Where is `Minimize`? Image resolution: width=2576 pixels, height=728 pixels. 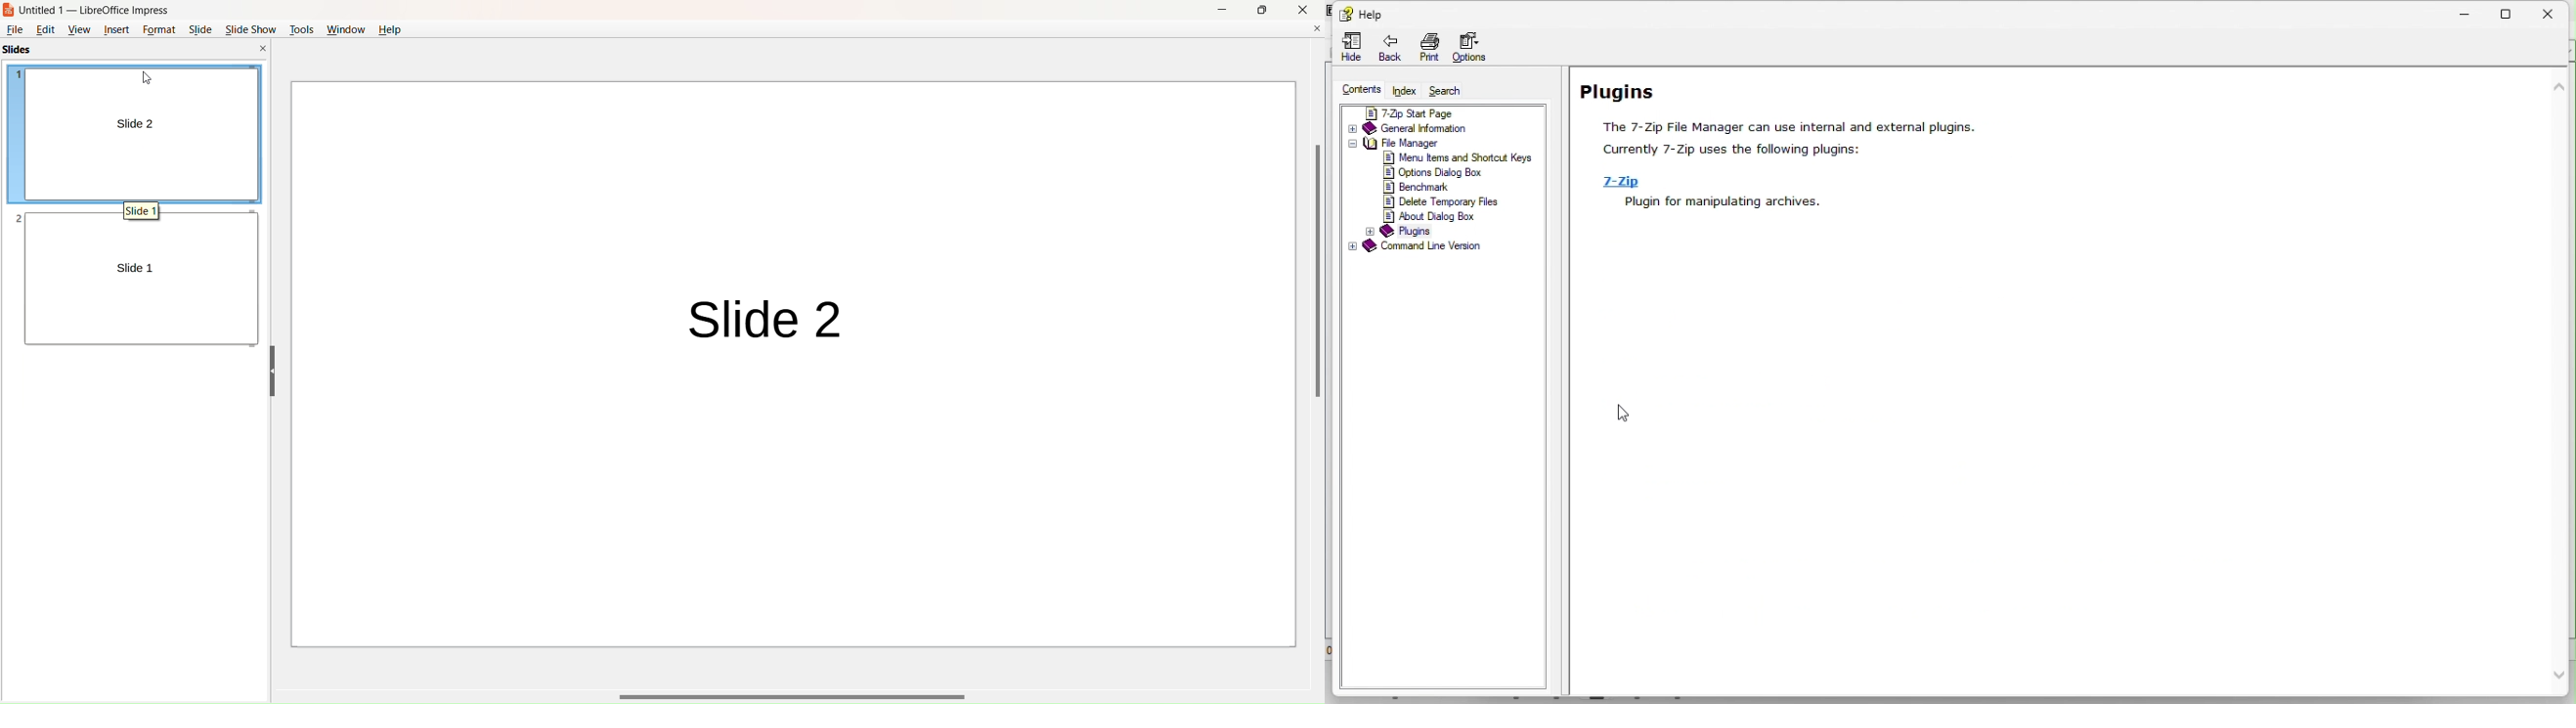
Minimize is located at coordinates (2468, 14).